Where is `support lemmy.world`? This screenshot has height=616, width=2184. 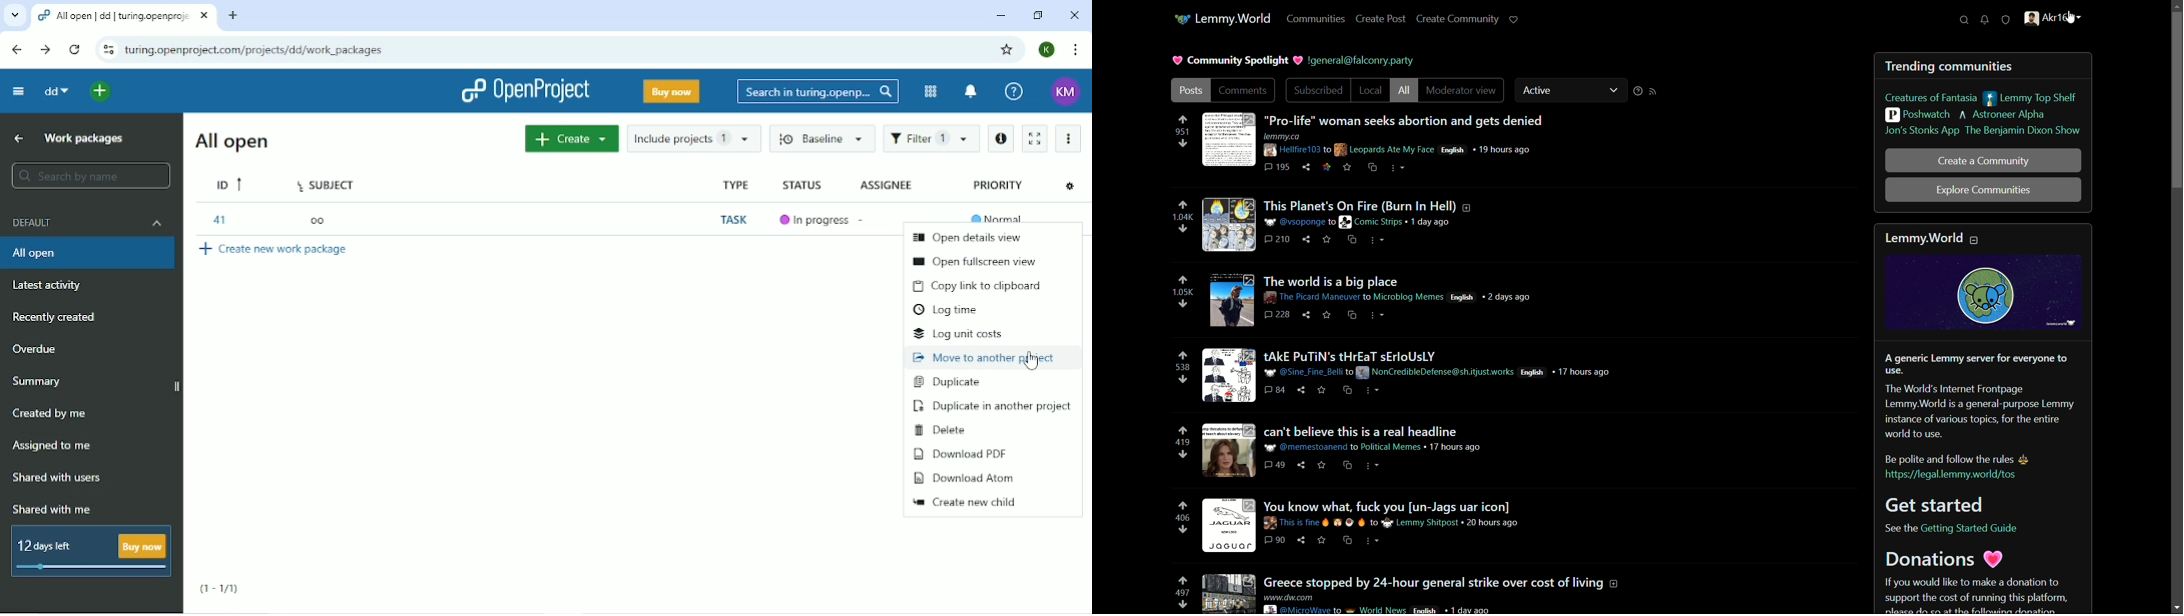 support lemmy.world is located at coordinates (1514, 18).